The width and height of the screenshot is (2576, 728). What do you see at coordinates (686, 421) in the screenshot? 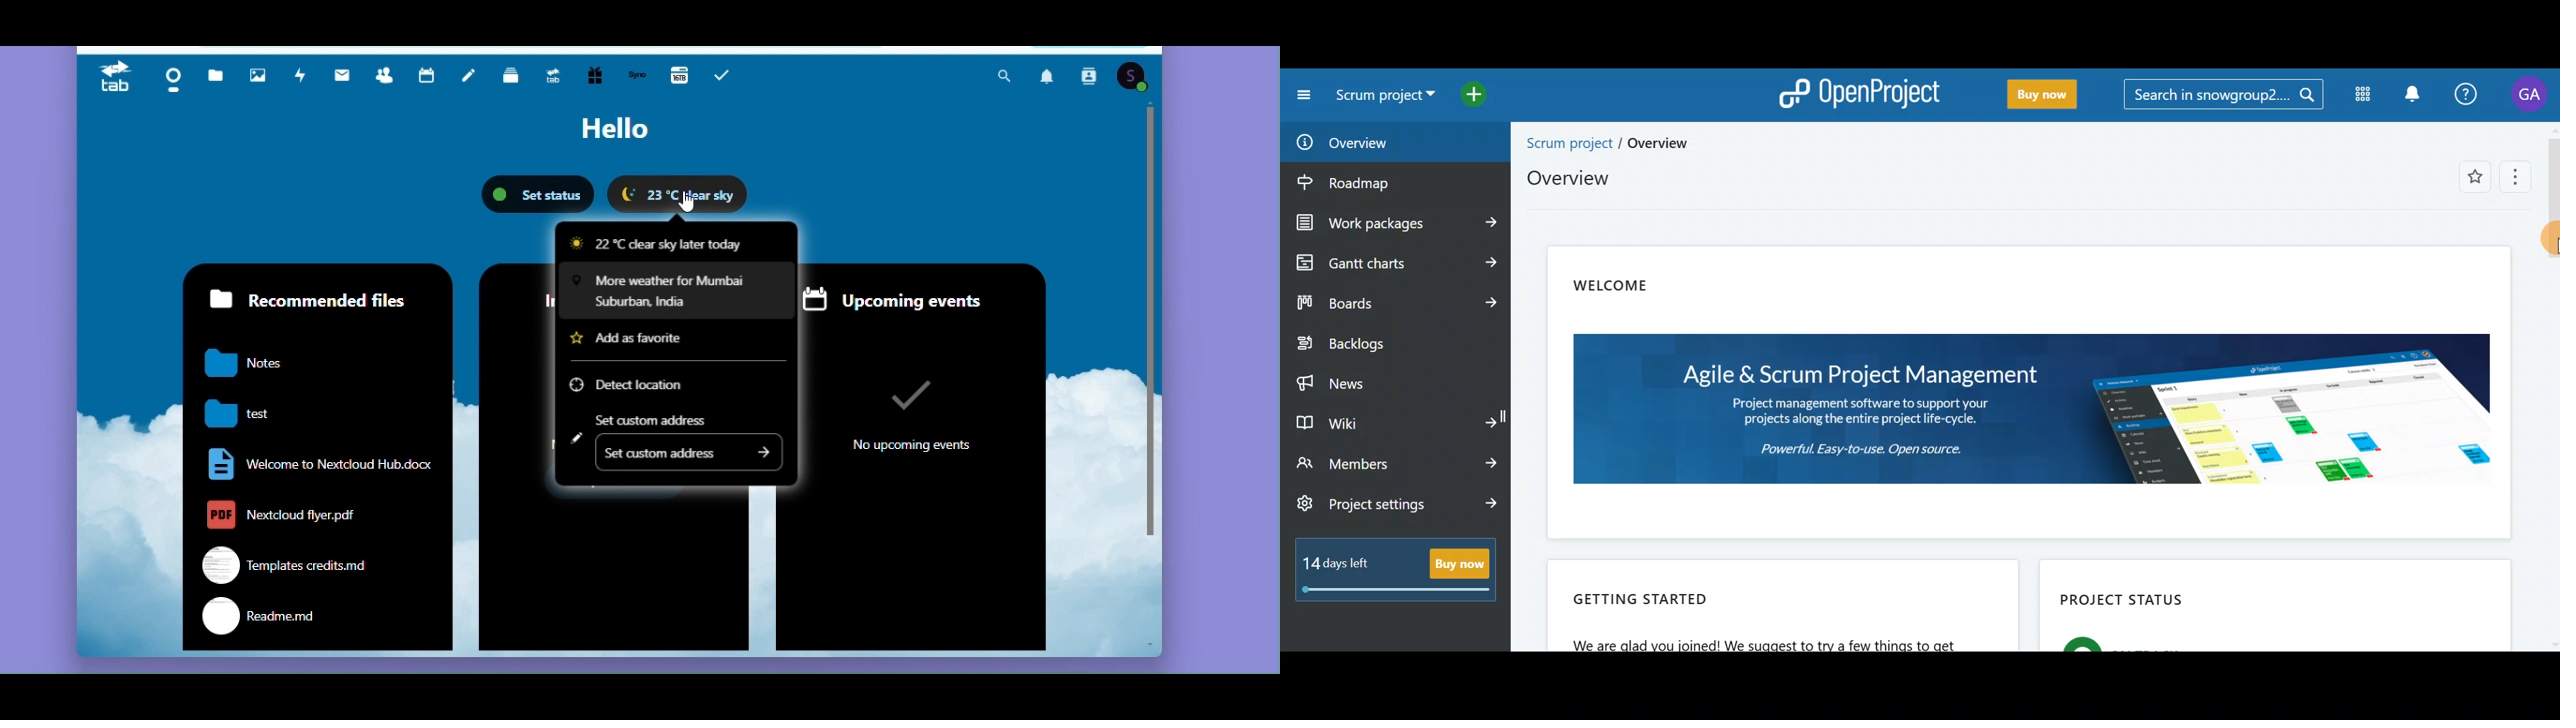
I see `Set custom address` at bounding box center [686, 421].